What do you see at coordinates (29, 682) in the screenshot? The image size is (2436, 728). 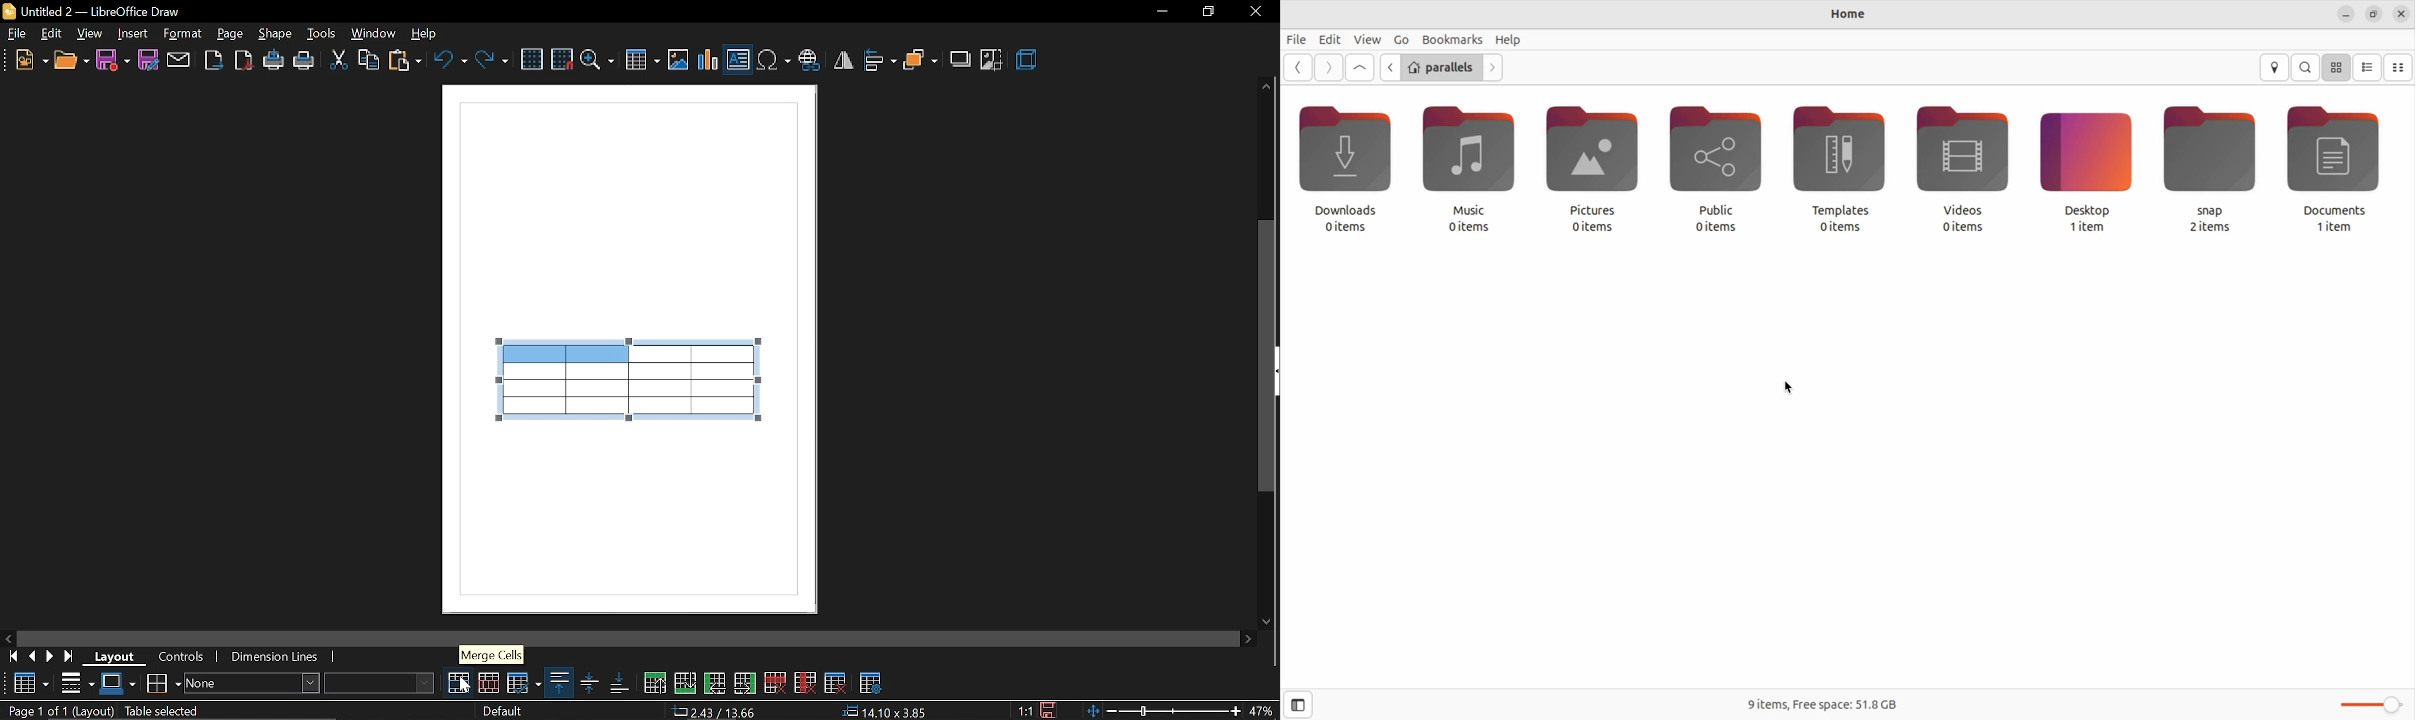 I see `Table` at bounding box center [29, 682].